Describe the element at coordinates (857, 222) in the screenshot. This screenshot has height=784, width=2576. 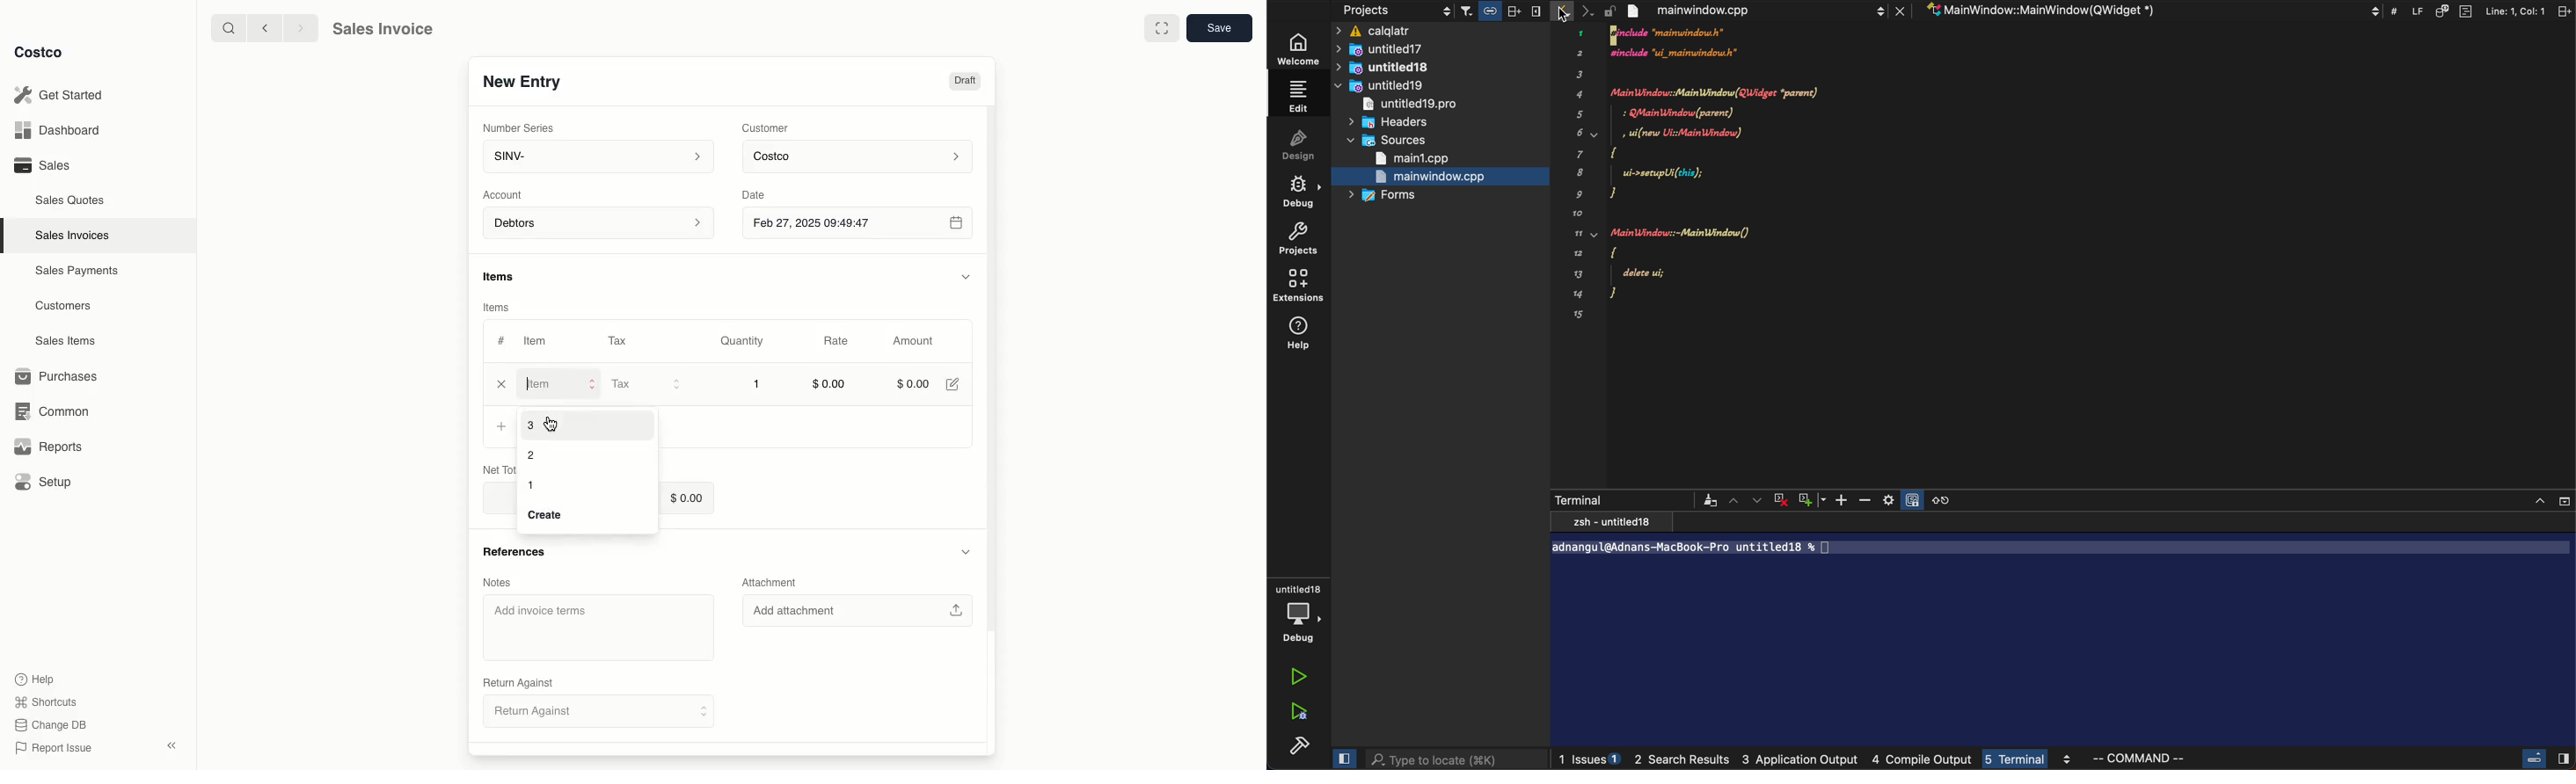
I see `Feb 27, 2025 09:49:47` at that location.